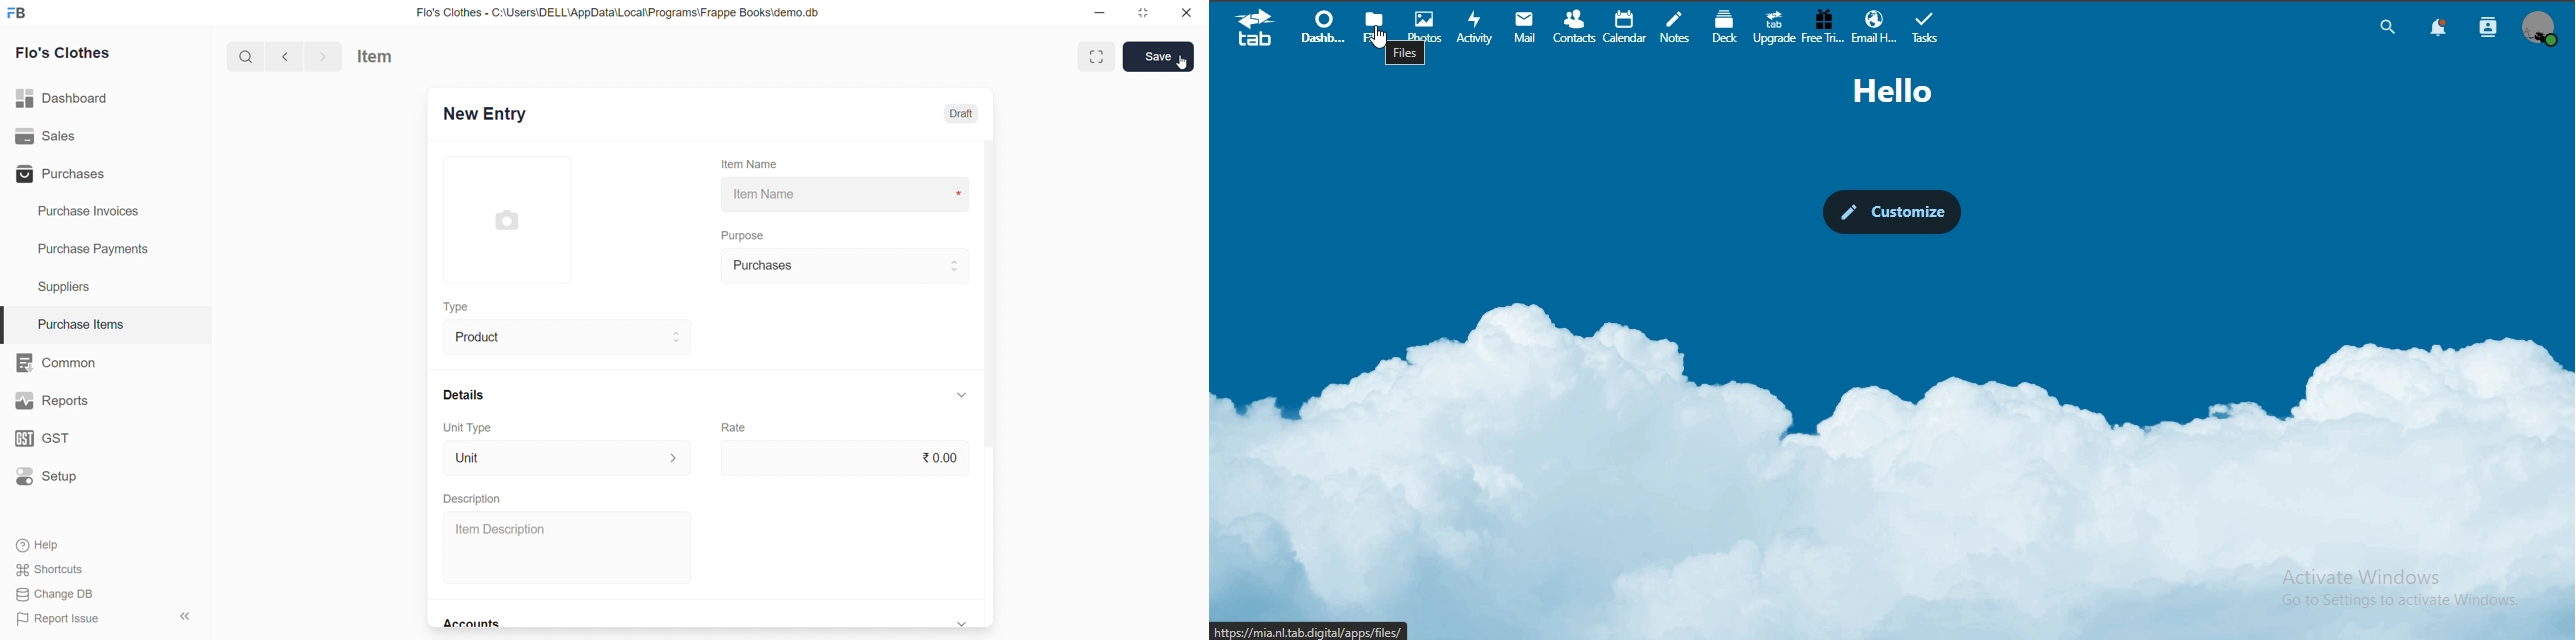  I want to click on Accounts, so click(476, 624).